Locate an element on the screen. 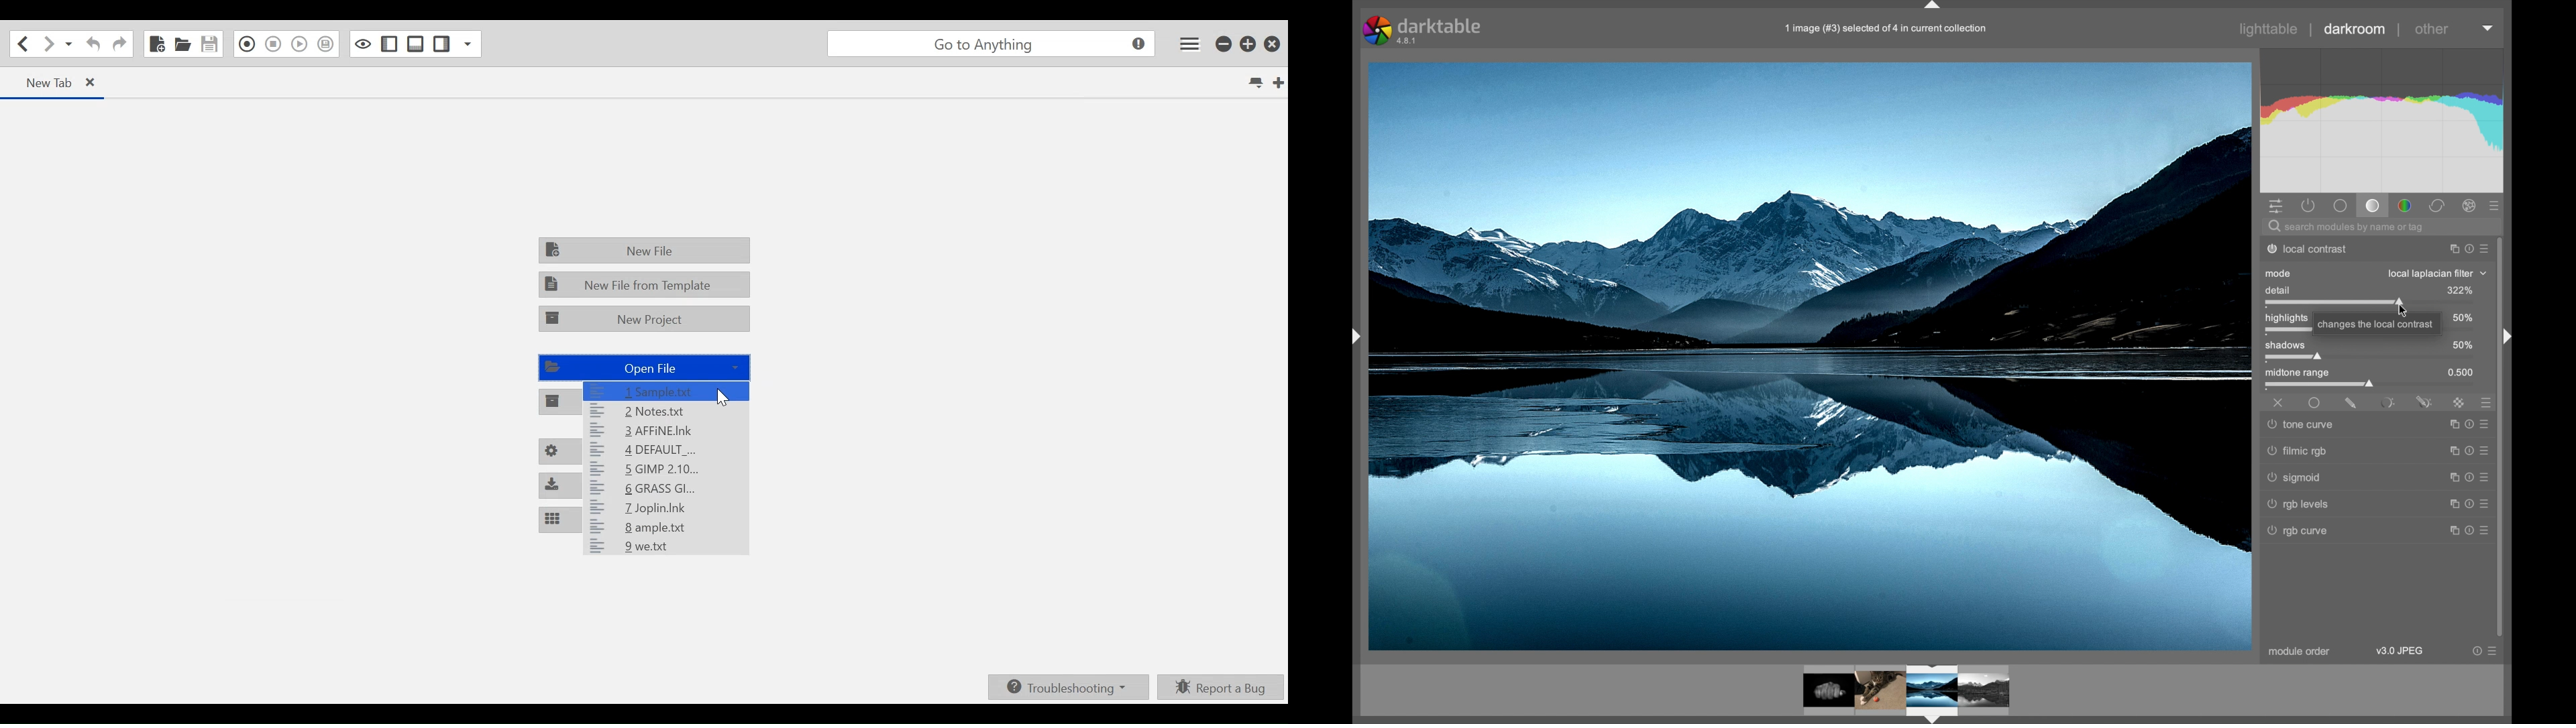 The image size is (2576, 728). photo is located at coordinates (1808, 357).